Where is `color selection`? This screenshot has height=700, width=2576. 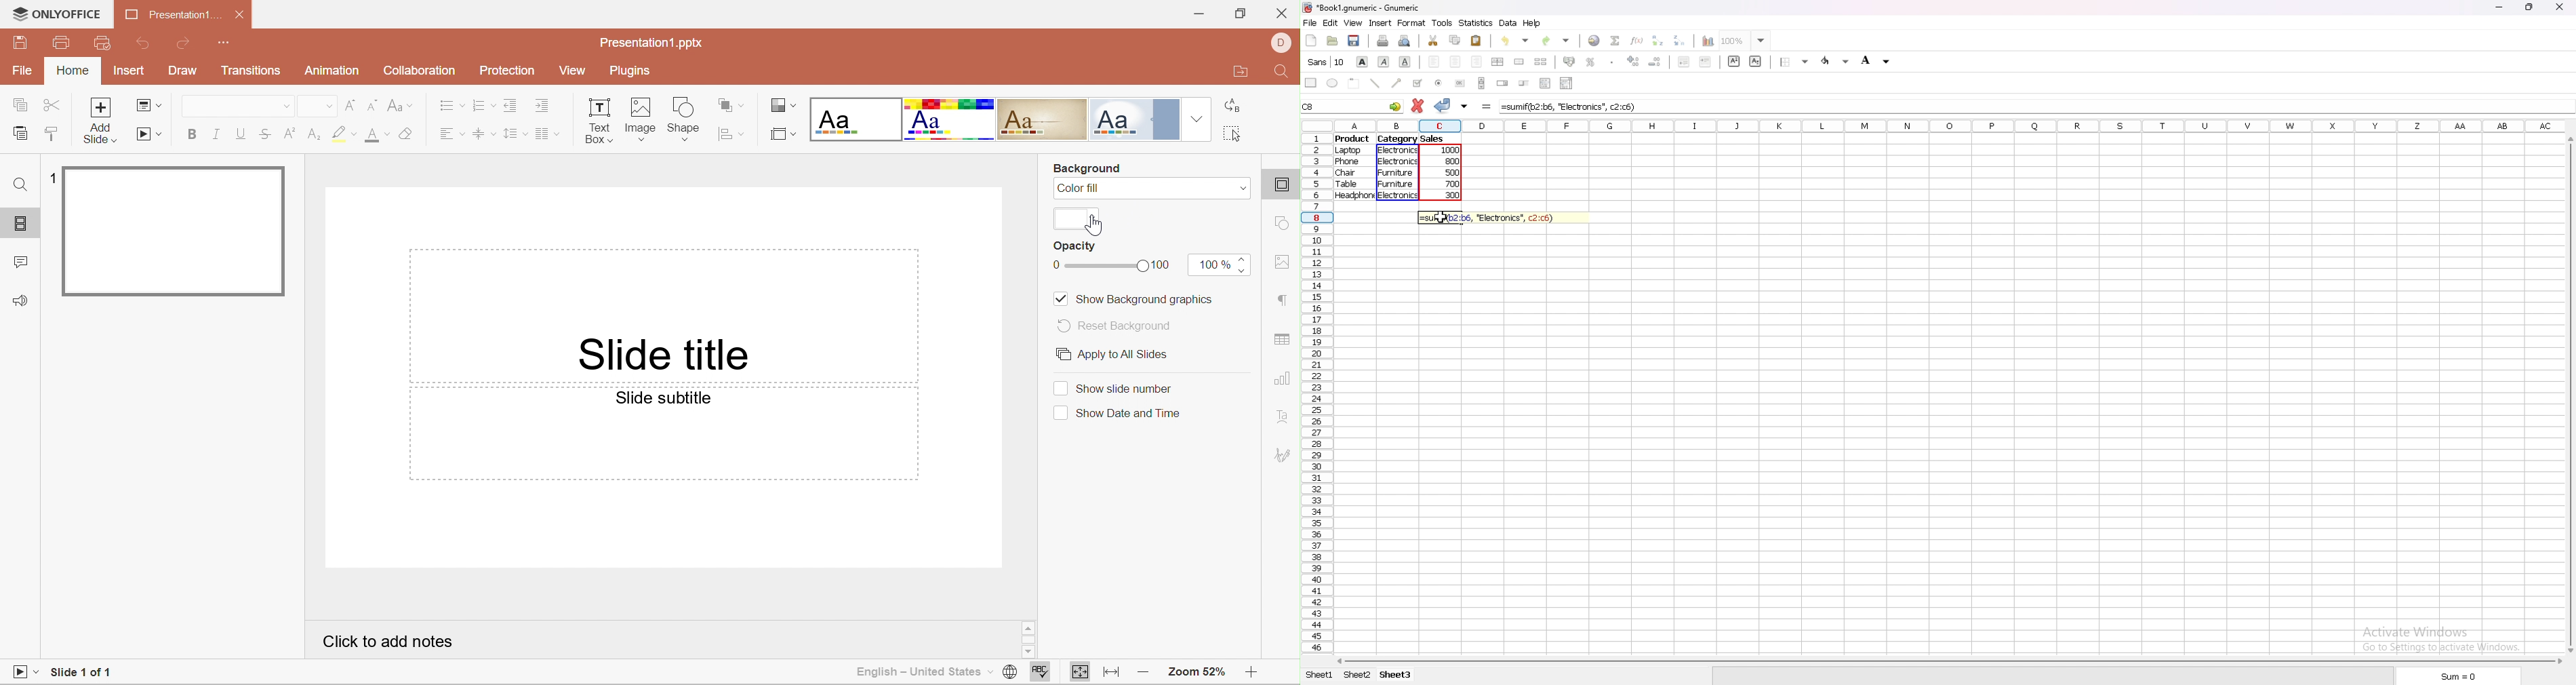 color selection is located at coordinates (1078, 219).